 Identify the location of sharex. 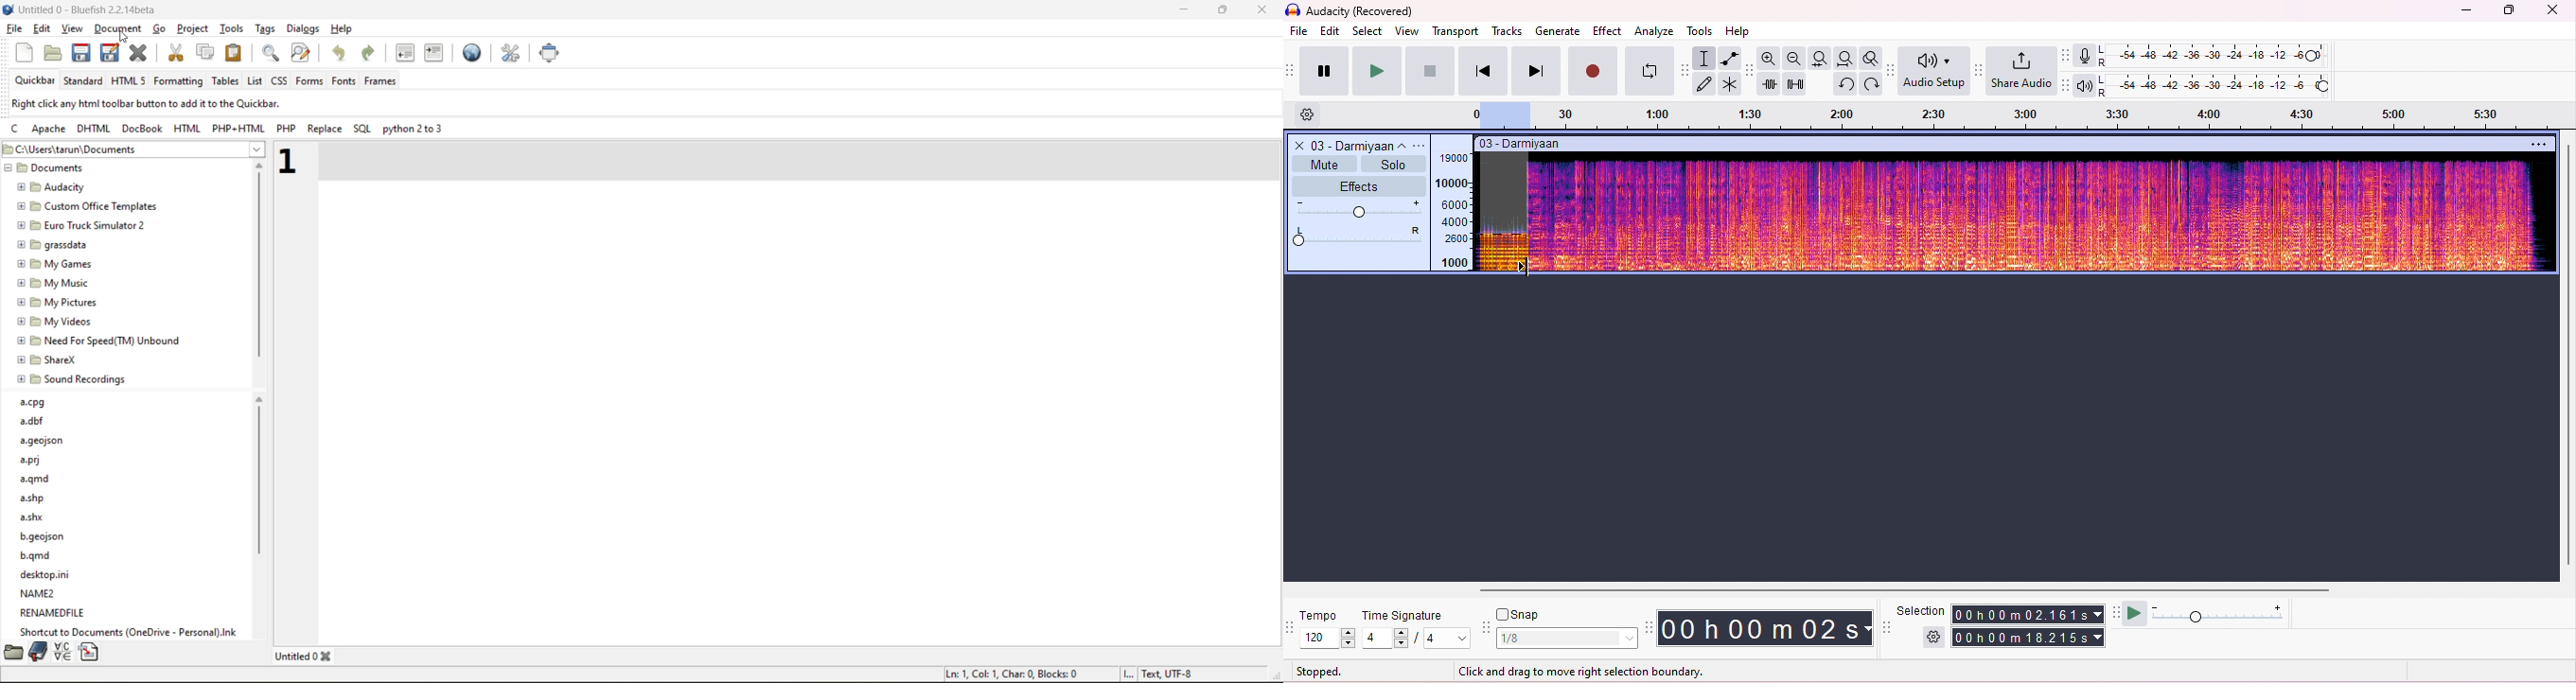
(48, 360).